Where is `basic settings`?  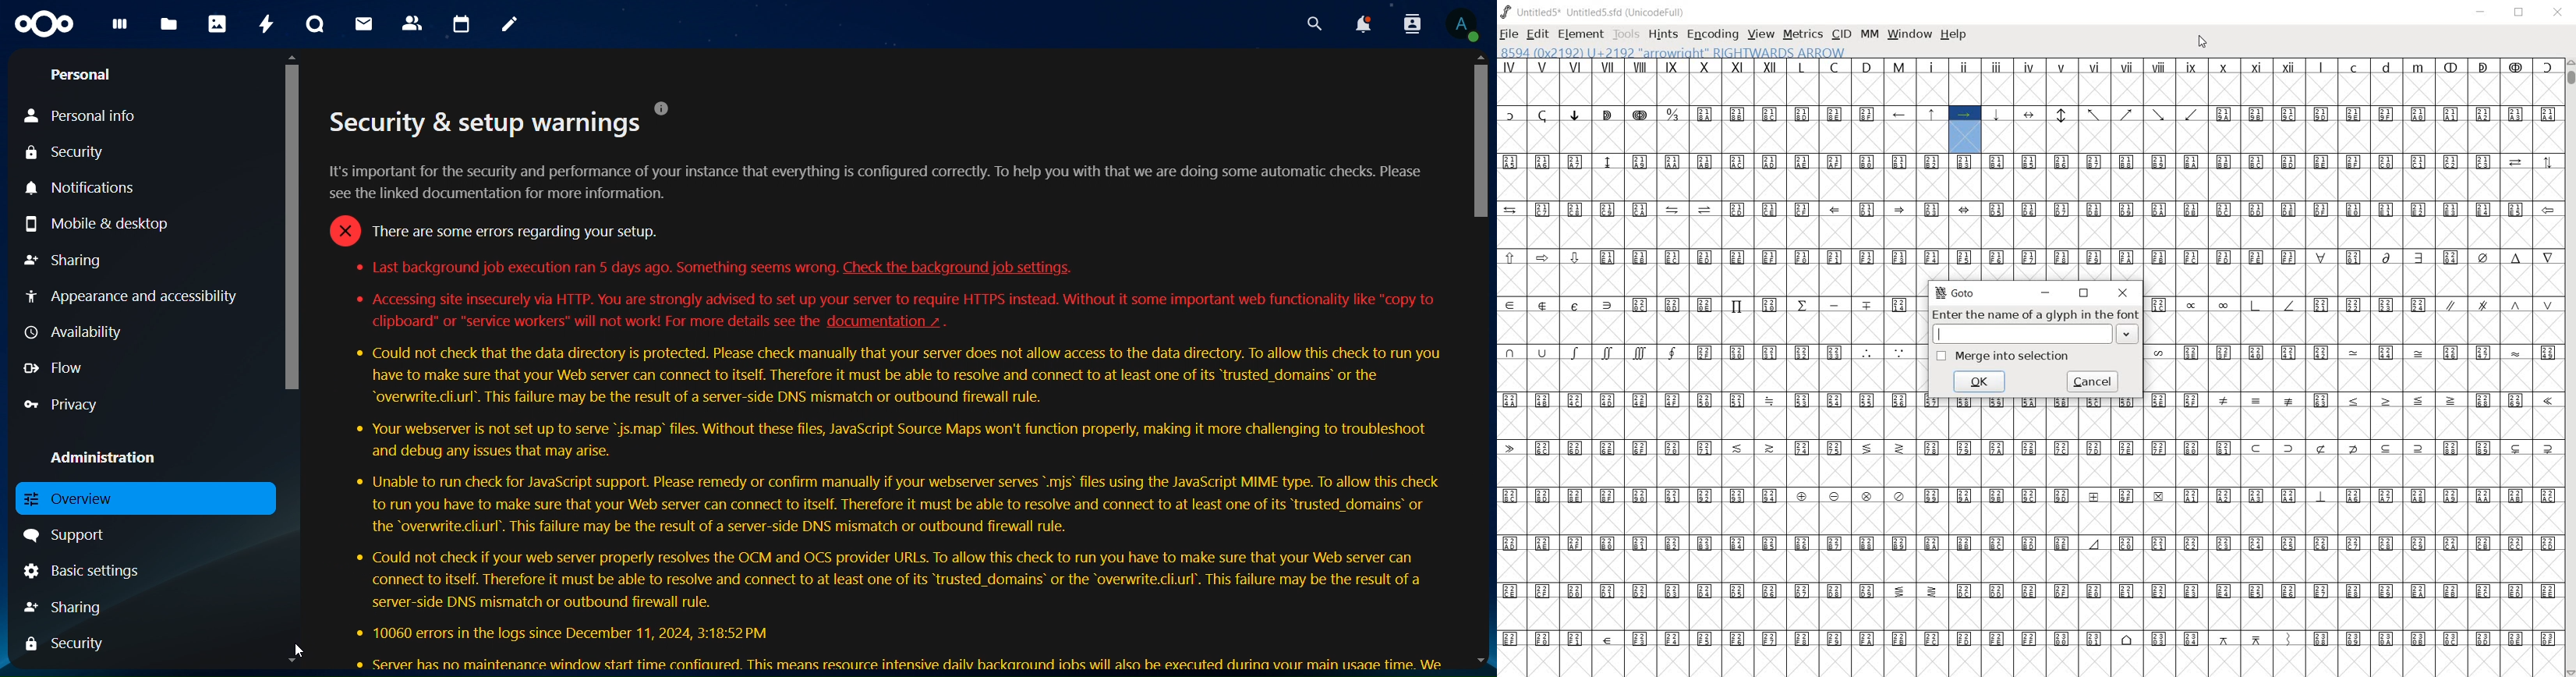 basic settings is located at coordinates (92, 572).